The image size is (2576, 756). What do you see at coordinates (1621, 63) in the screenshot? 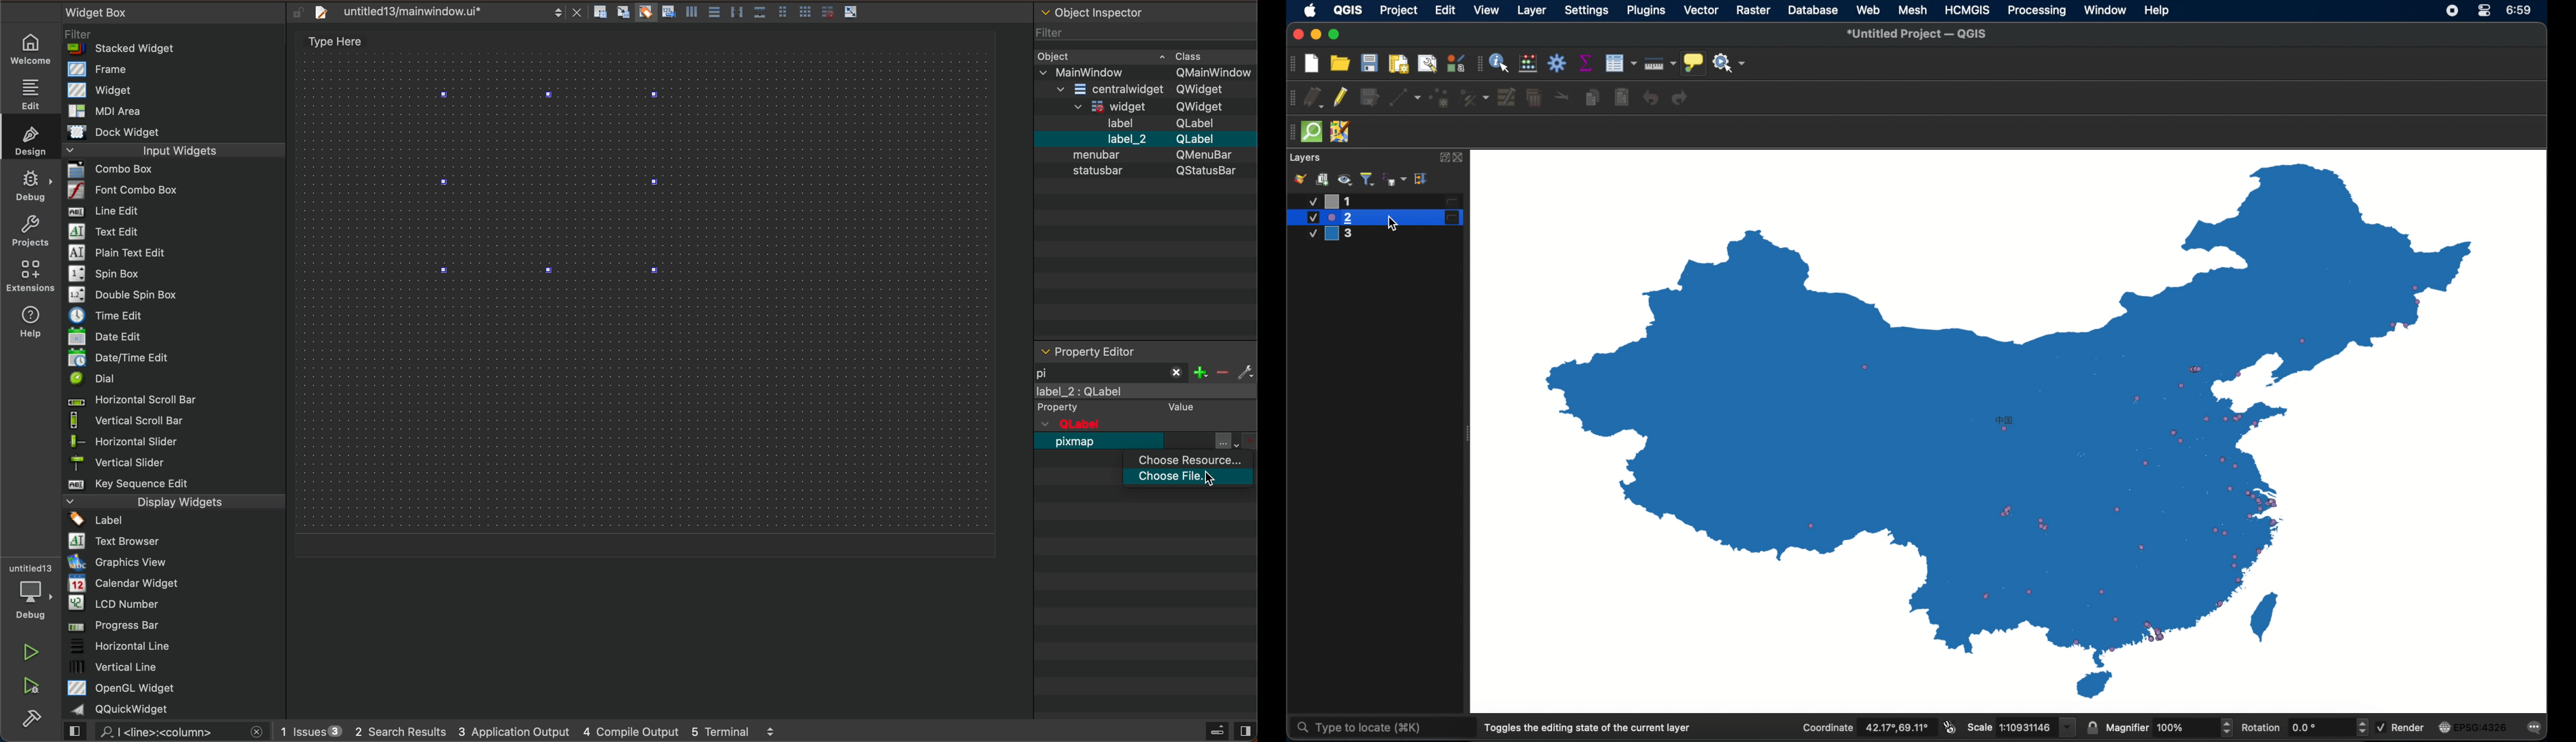
I see `open attribute table` at bounding box center [1621, 63].